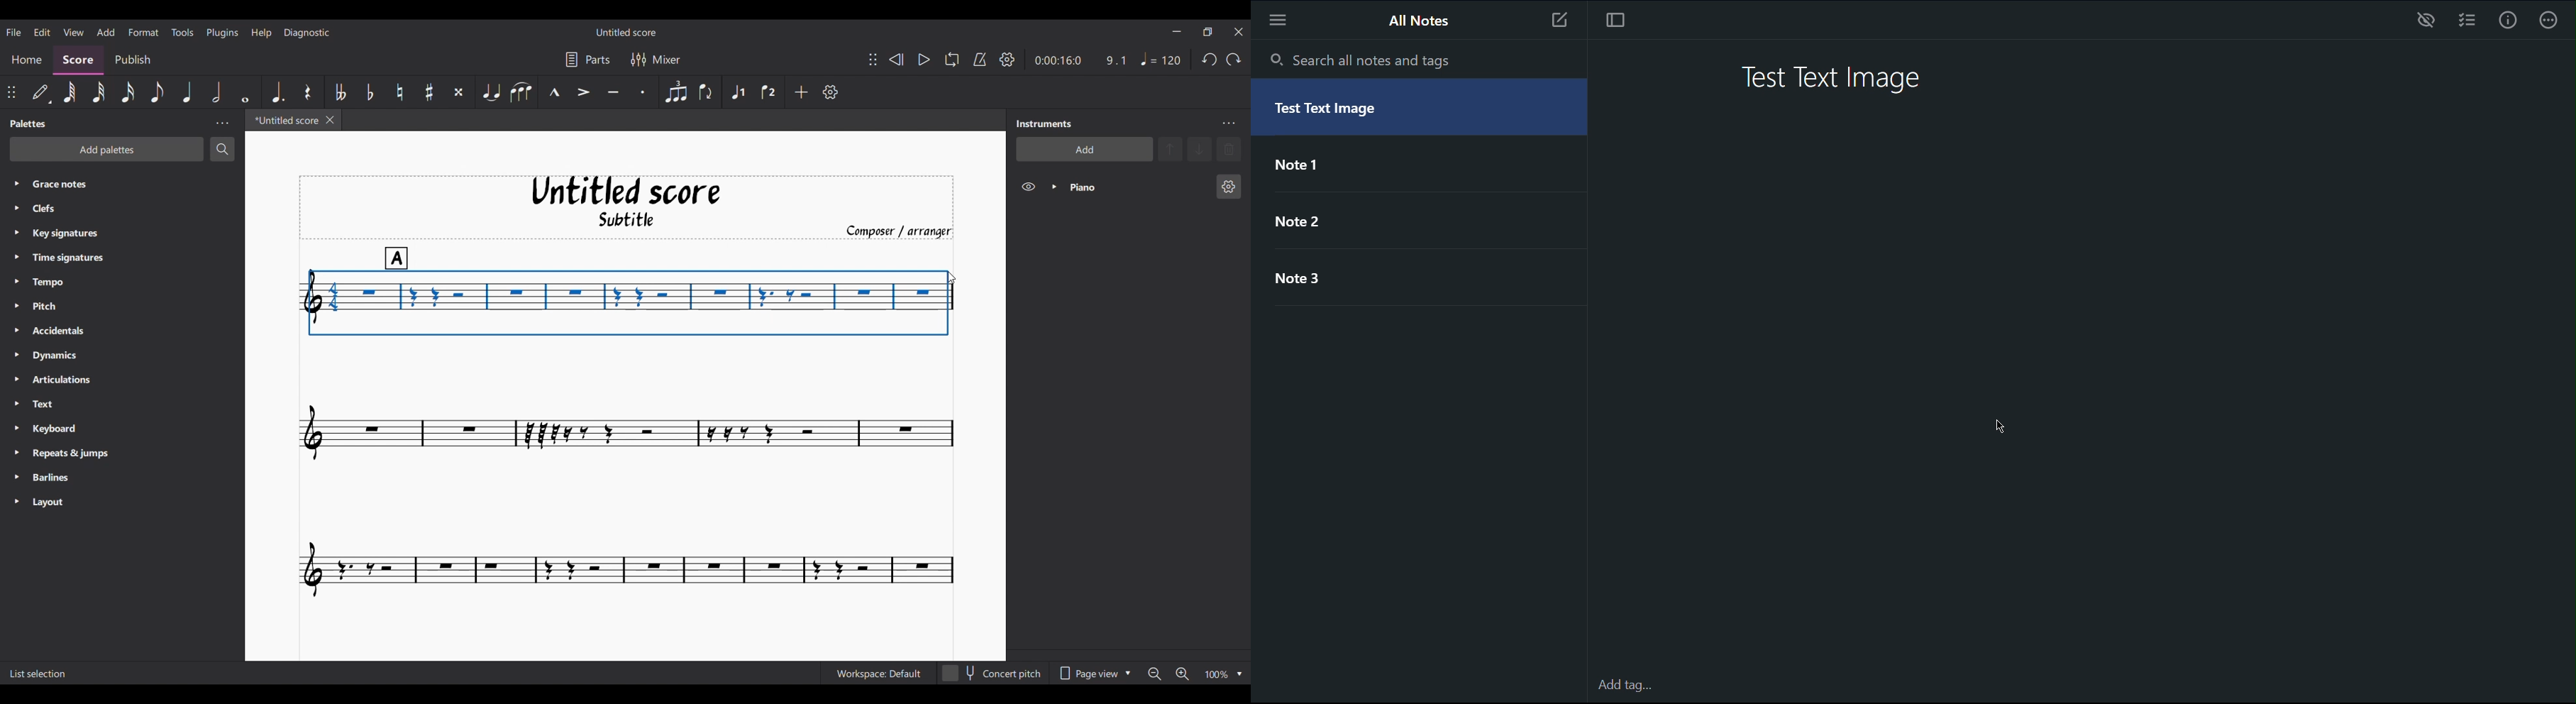 This screenshot has width=2576, height=728. Describe the element at coordinates (2004, 429) in the screenshot. I see `Cursor` at that location.